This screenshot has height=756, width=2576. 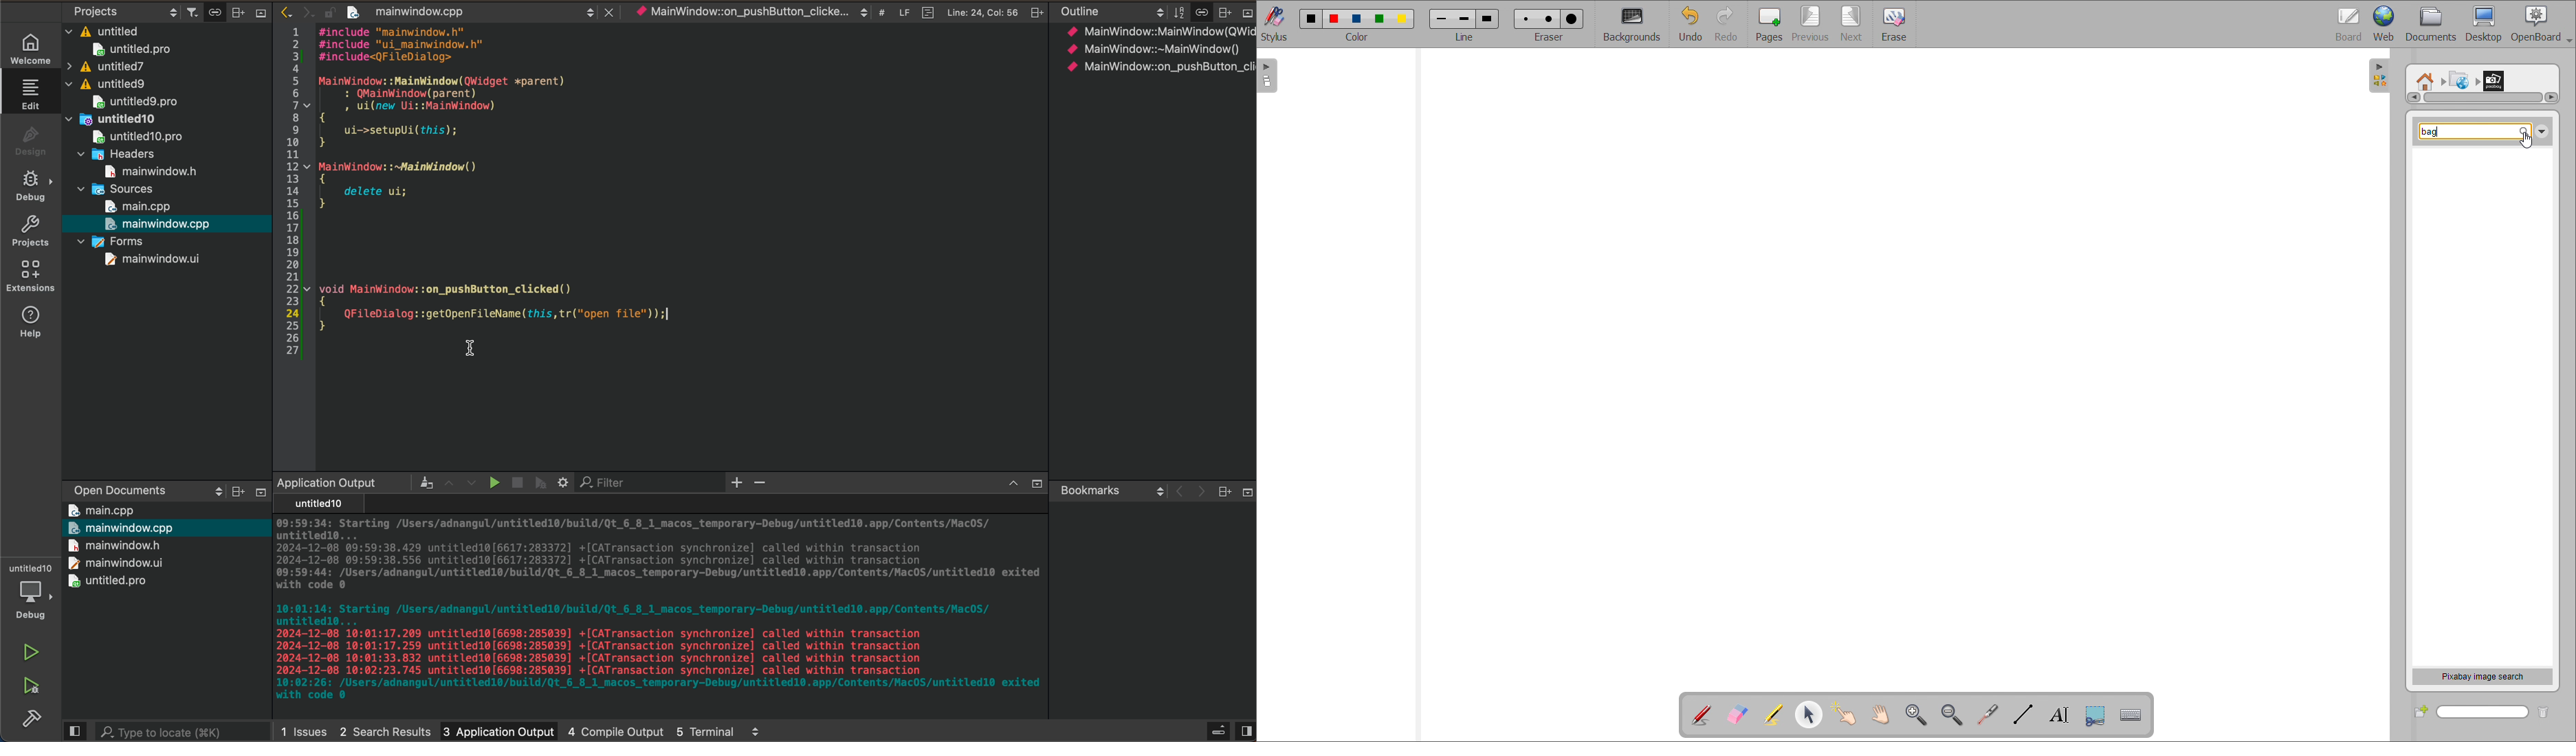 I want to click on delete, so click(x=2549, y=710).